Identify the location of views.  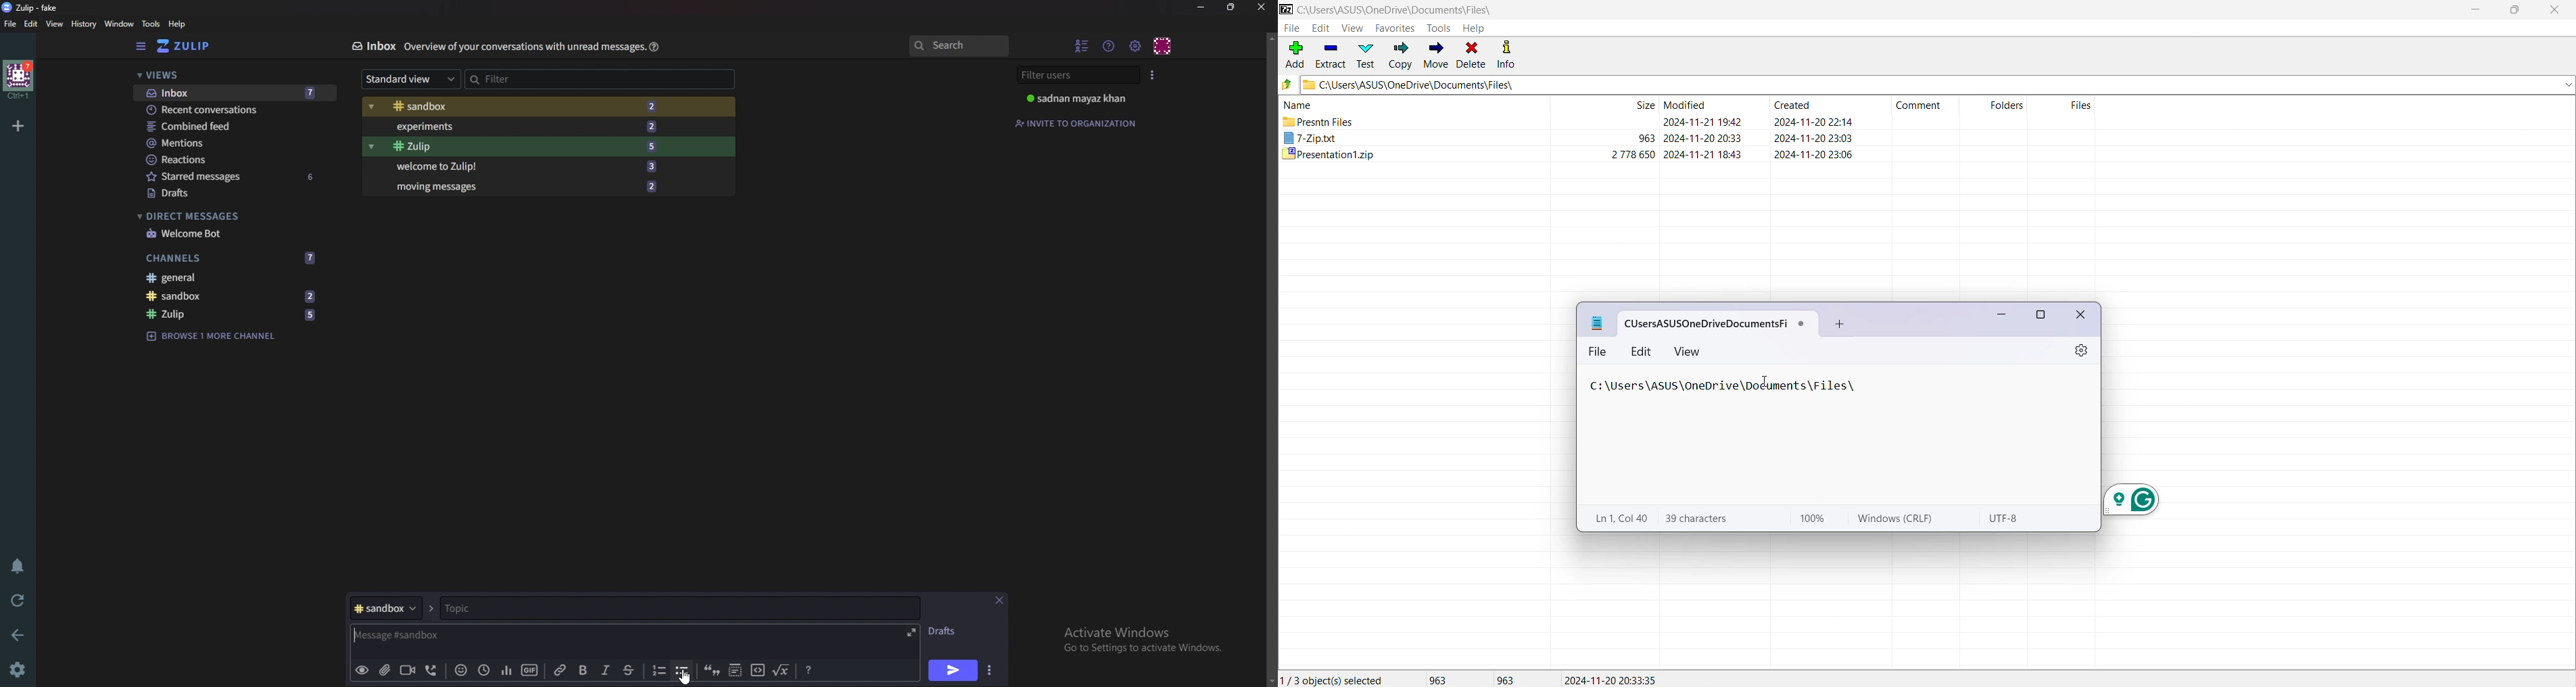
(234, 76).